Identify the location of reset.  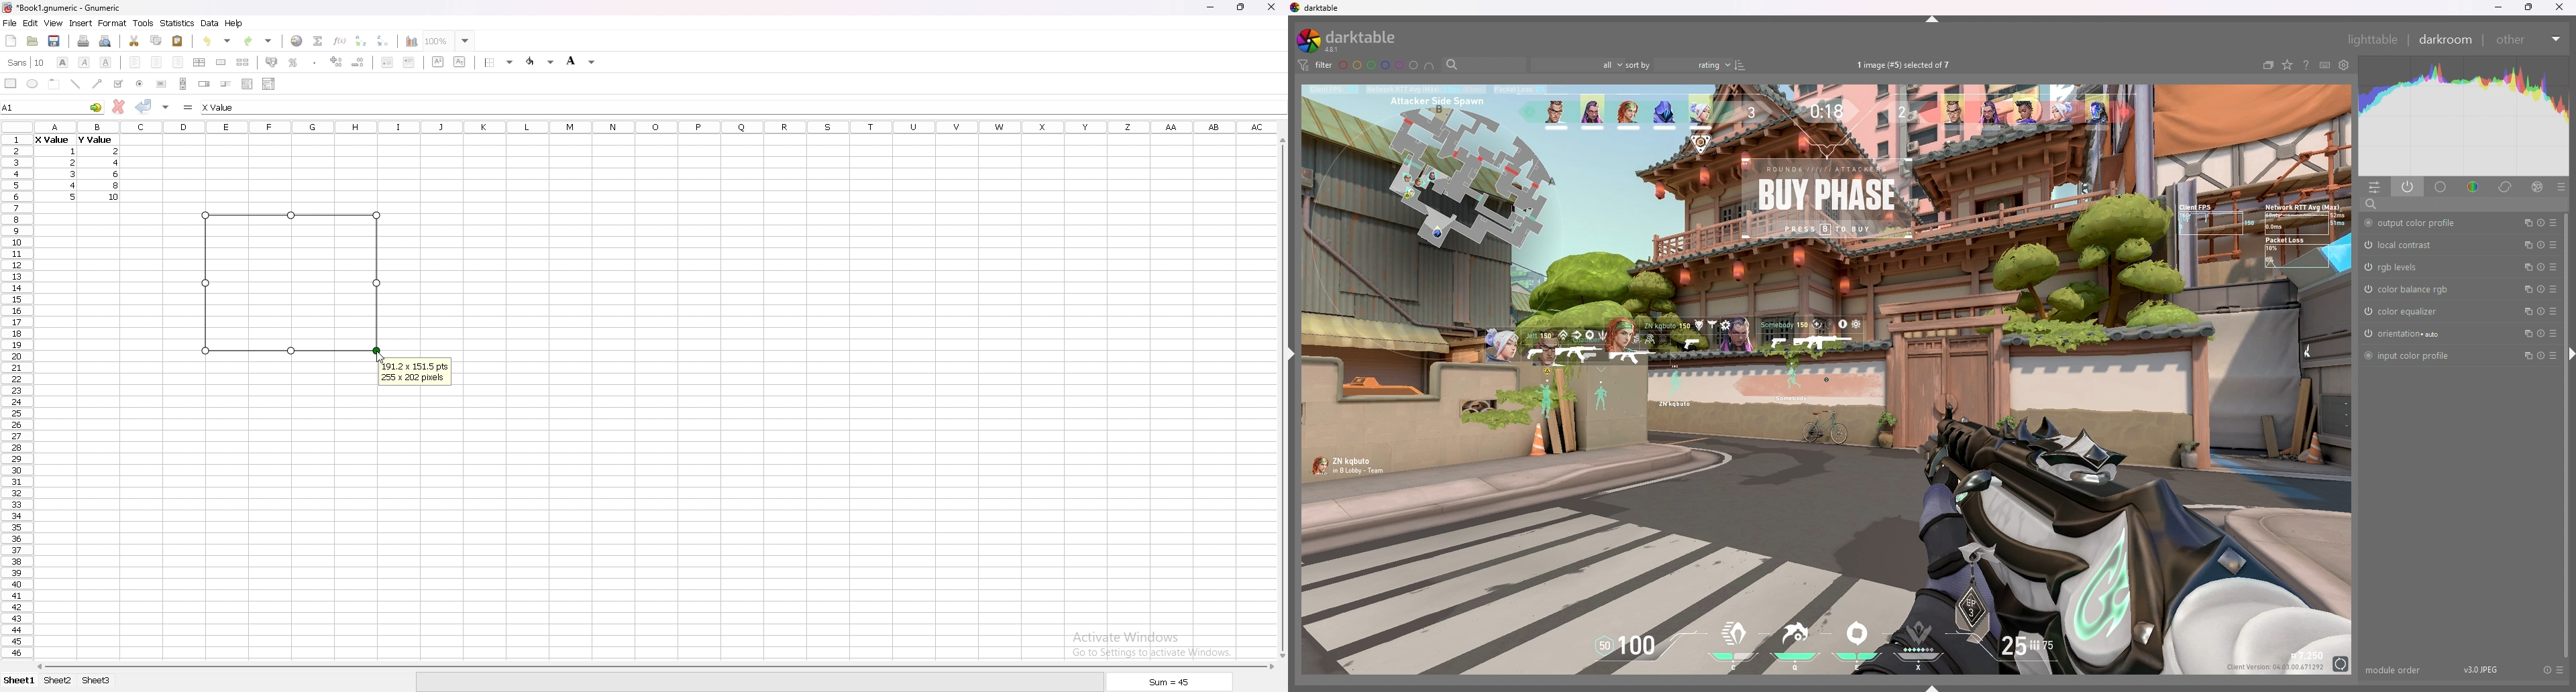
(2541, 354).